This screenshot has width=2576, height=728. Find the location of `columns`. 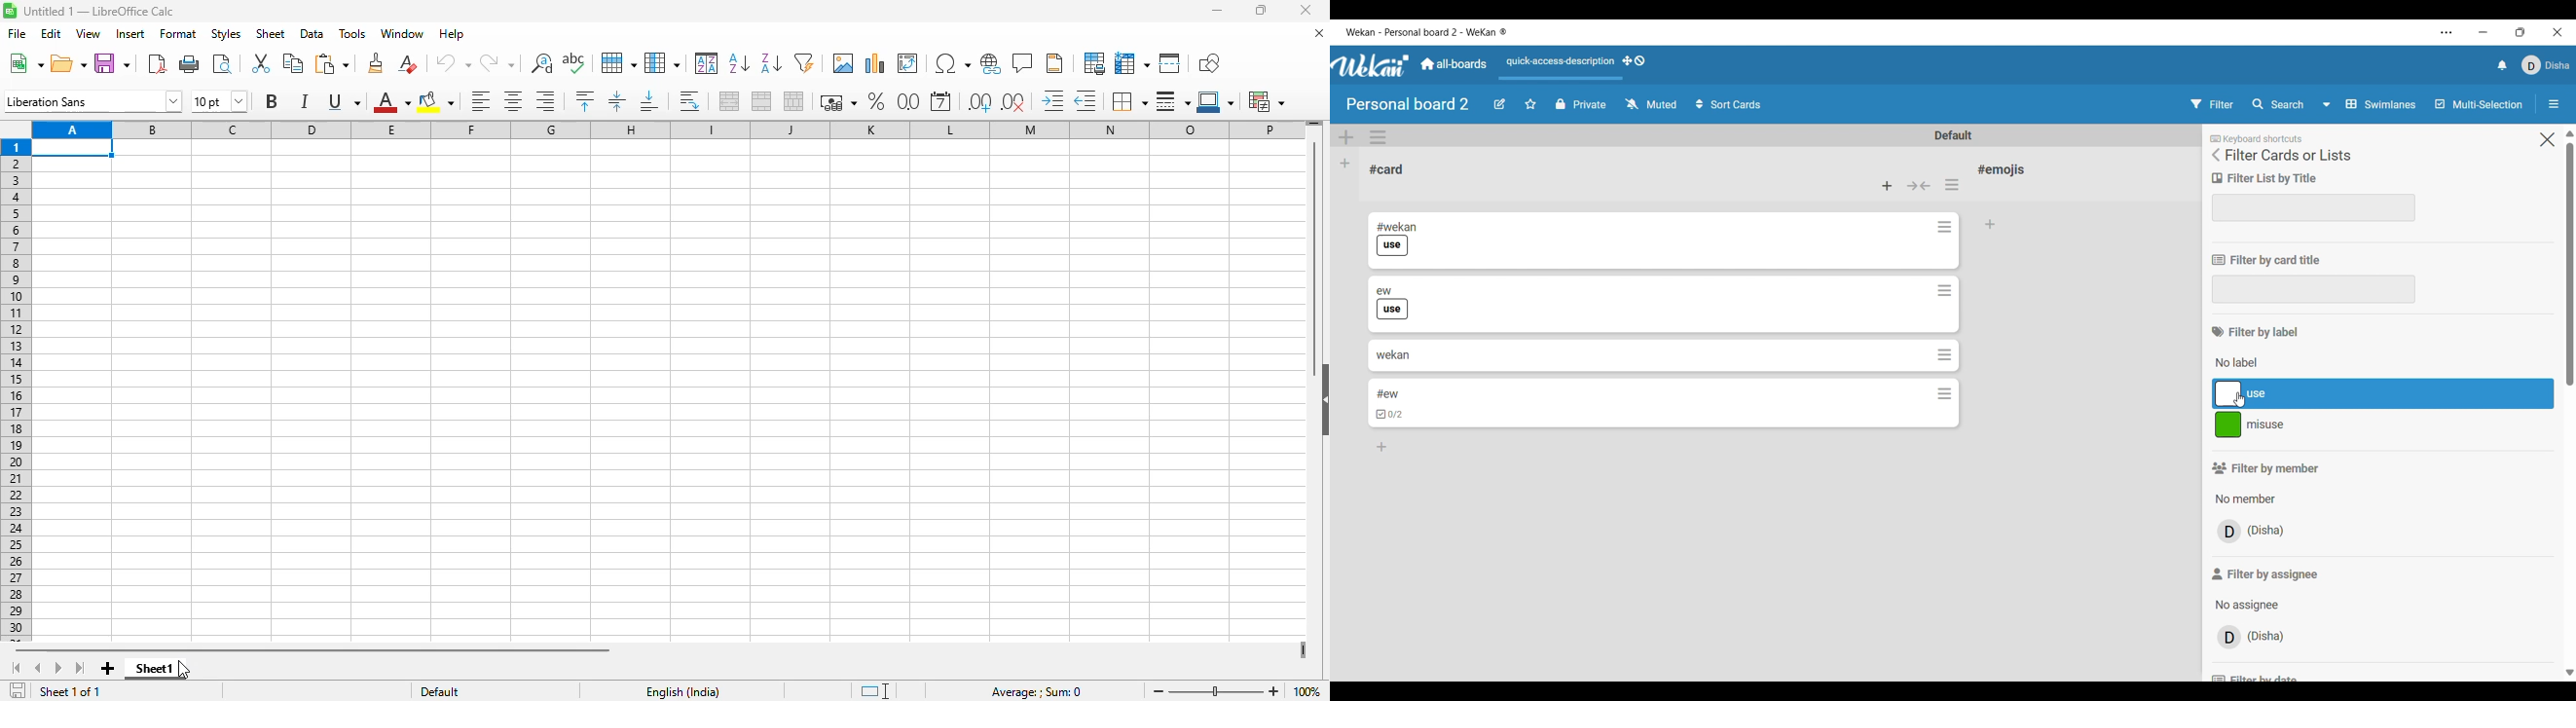

columns is located at coordinates (669, 129).